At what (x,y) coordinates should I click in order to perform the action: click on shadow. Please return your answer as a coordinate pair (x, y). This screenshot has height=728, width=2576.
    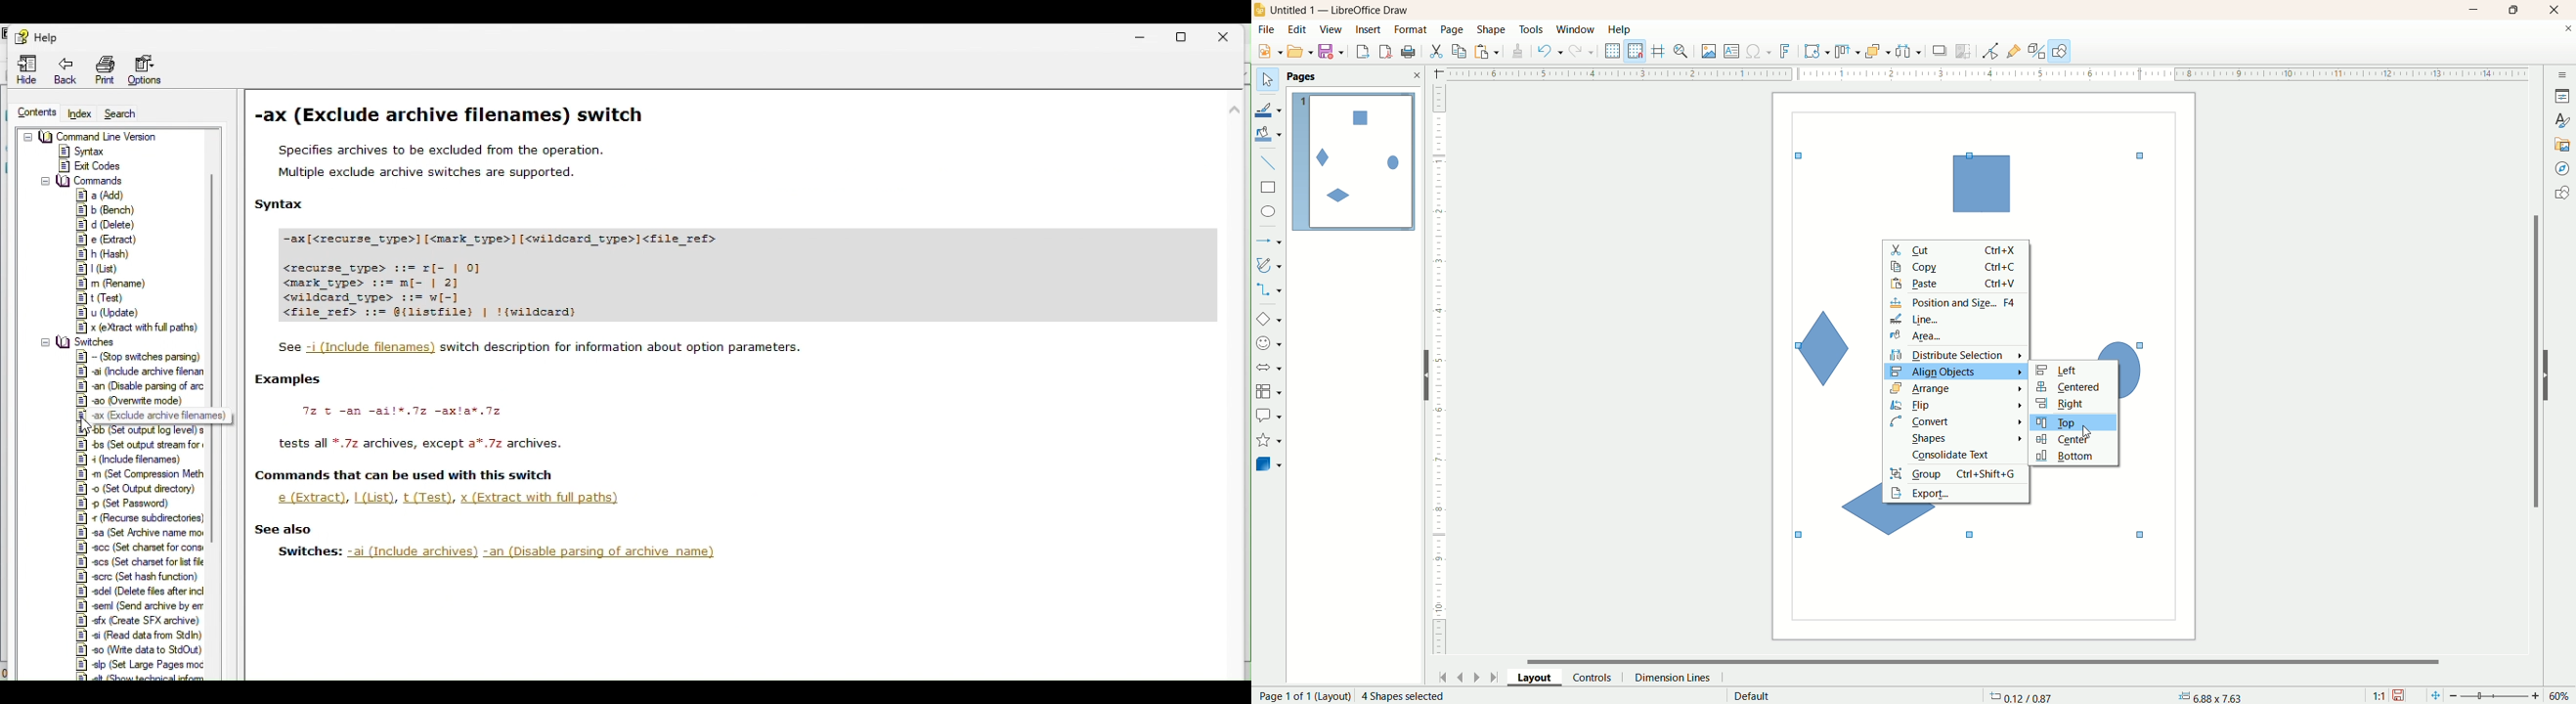
    Looking at the image, I should click on (1940, 50).